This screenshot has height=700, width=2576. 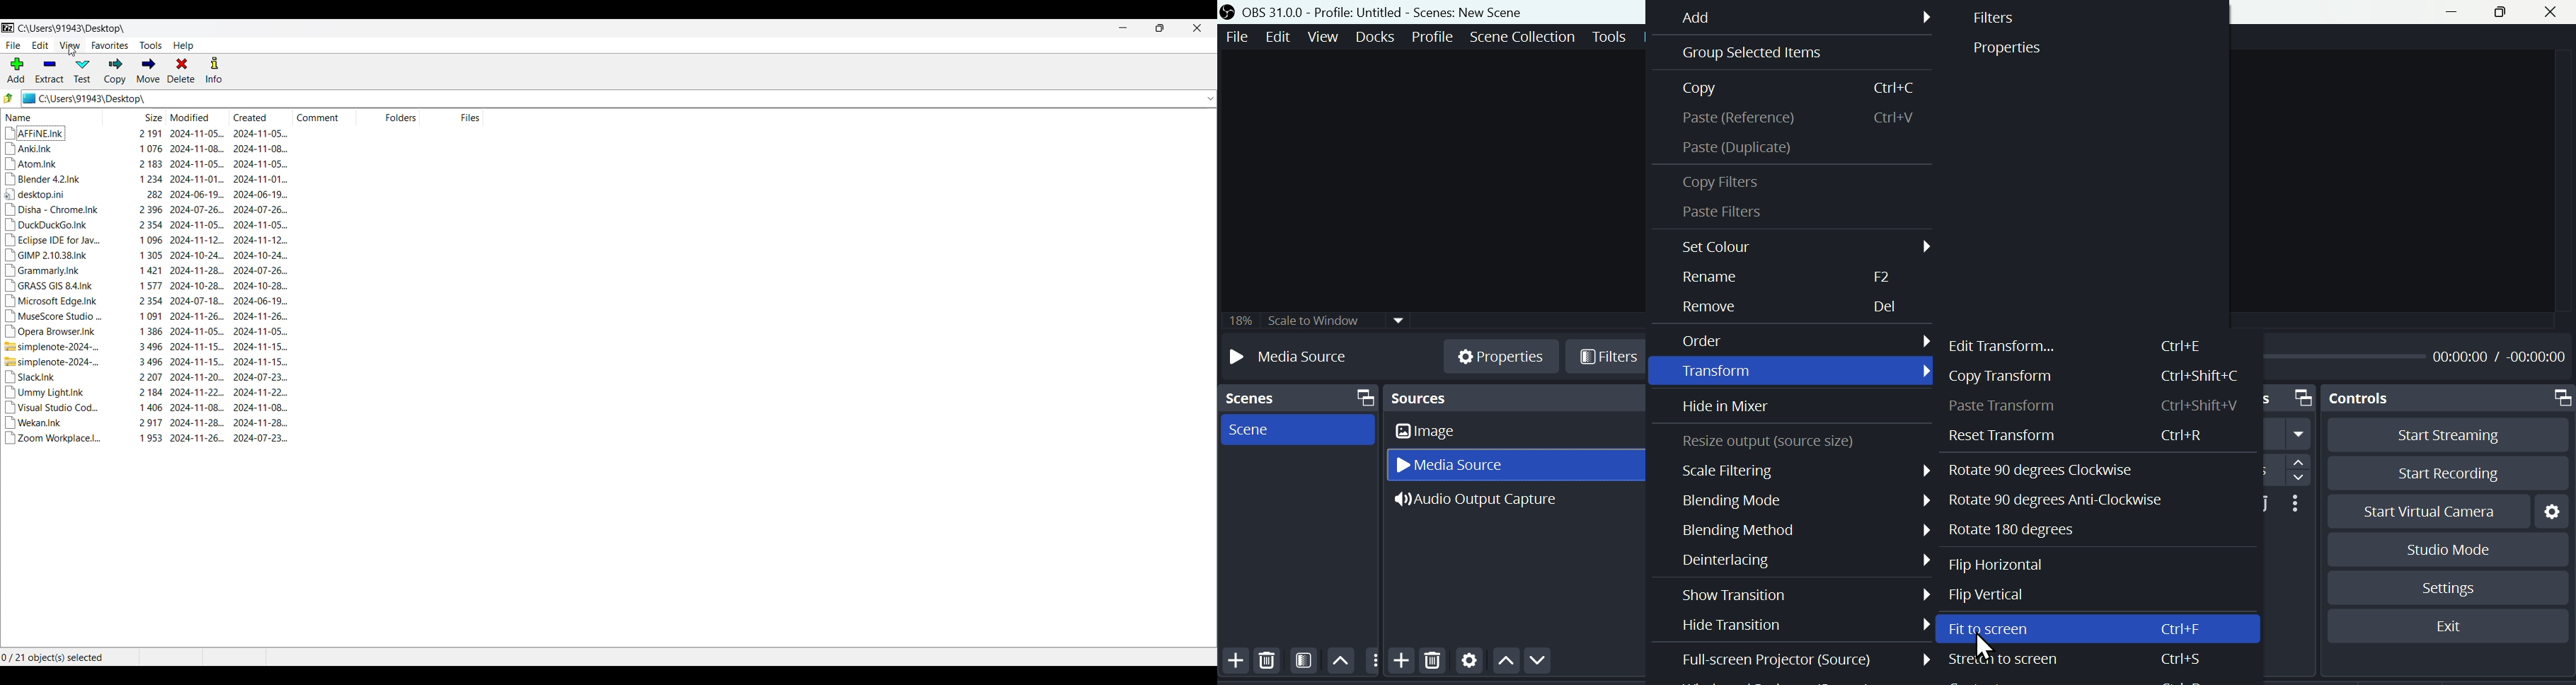 I want to click on Move up, so click(x=1502, y=664).